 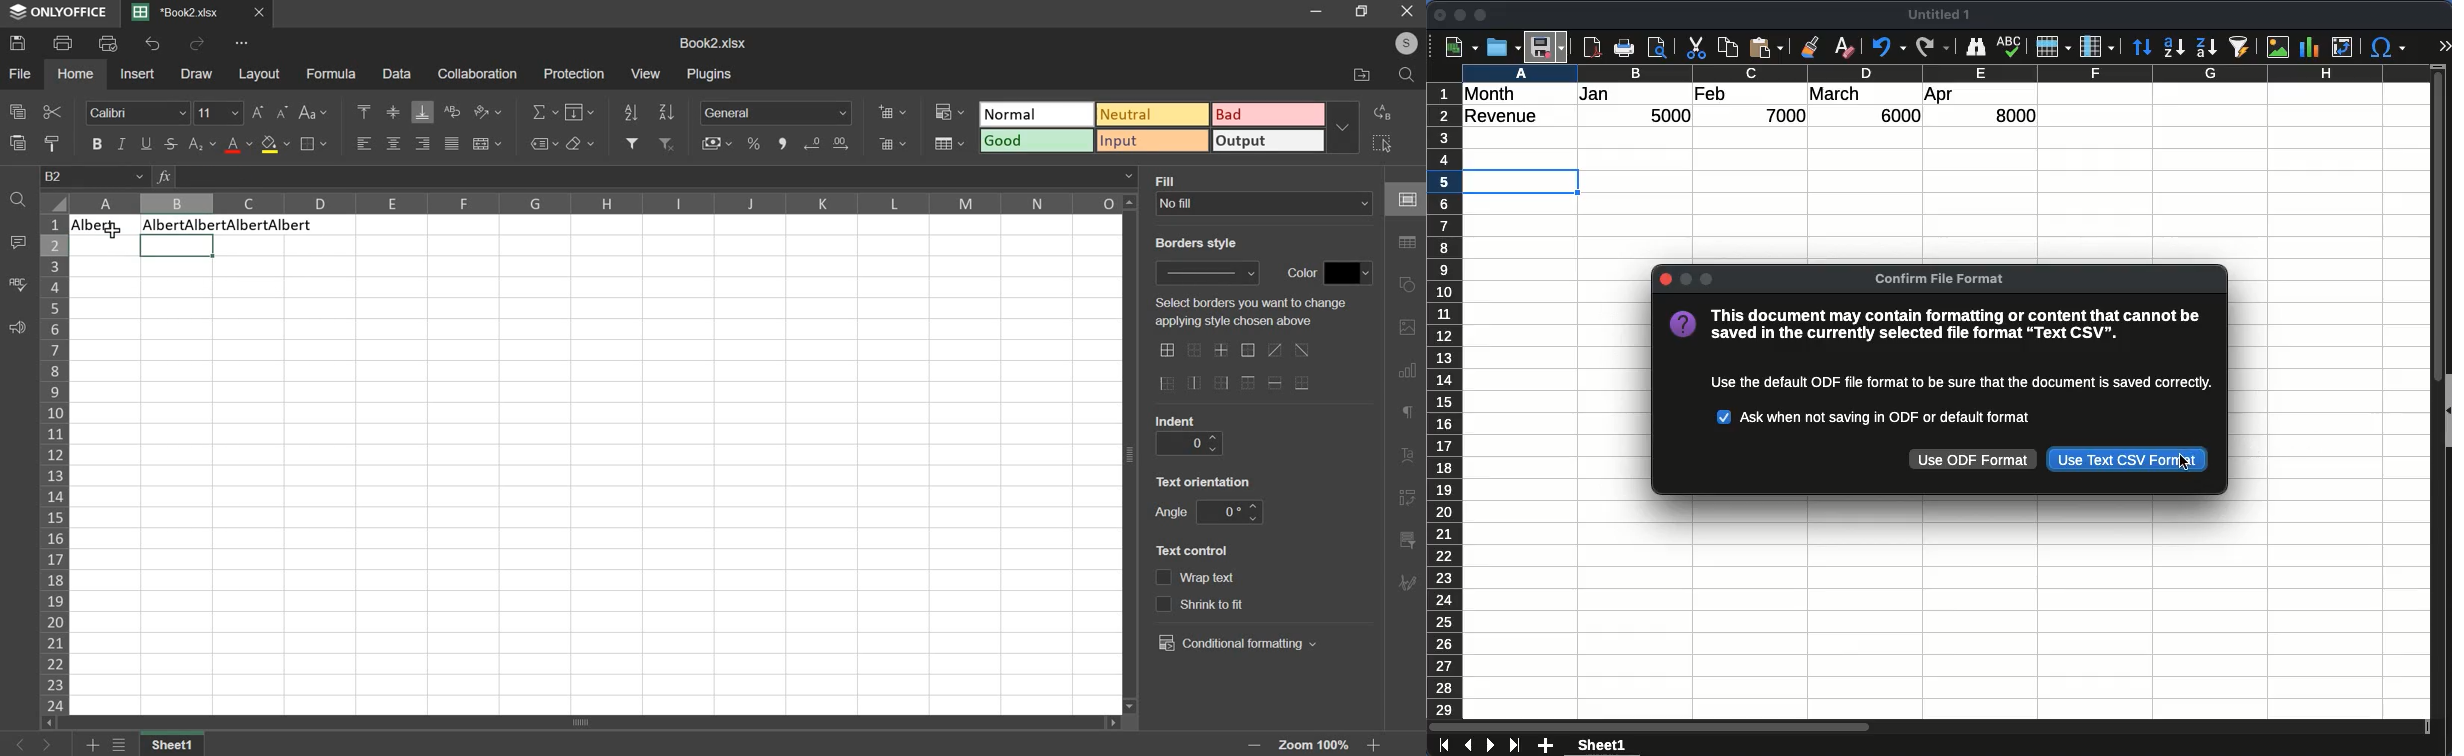 What do you see at coordinates (1494, 93) in the screenshot?
I see `month` at bounding box center [1494, 93].